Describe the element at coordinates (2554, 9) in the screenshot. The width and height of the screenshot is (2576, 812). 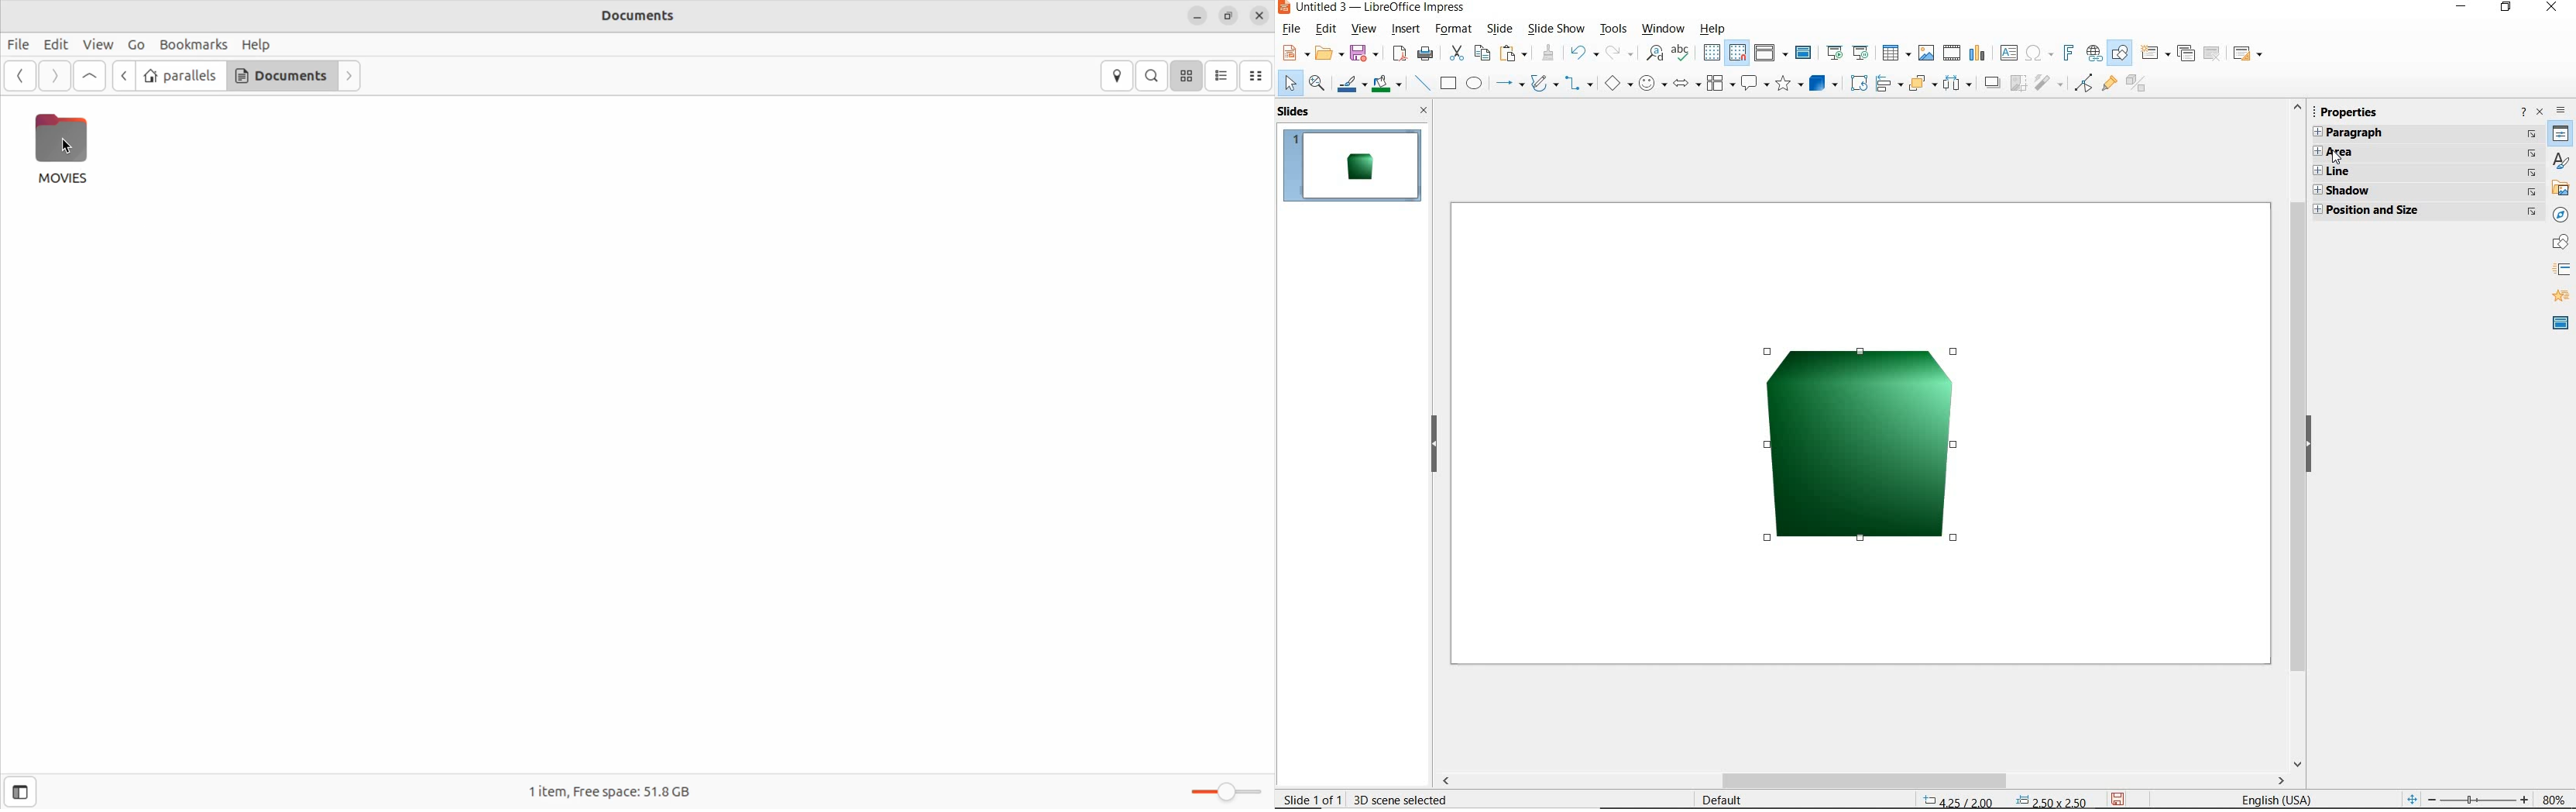
I see `CLOSE` at that location.